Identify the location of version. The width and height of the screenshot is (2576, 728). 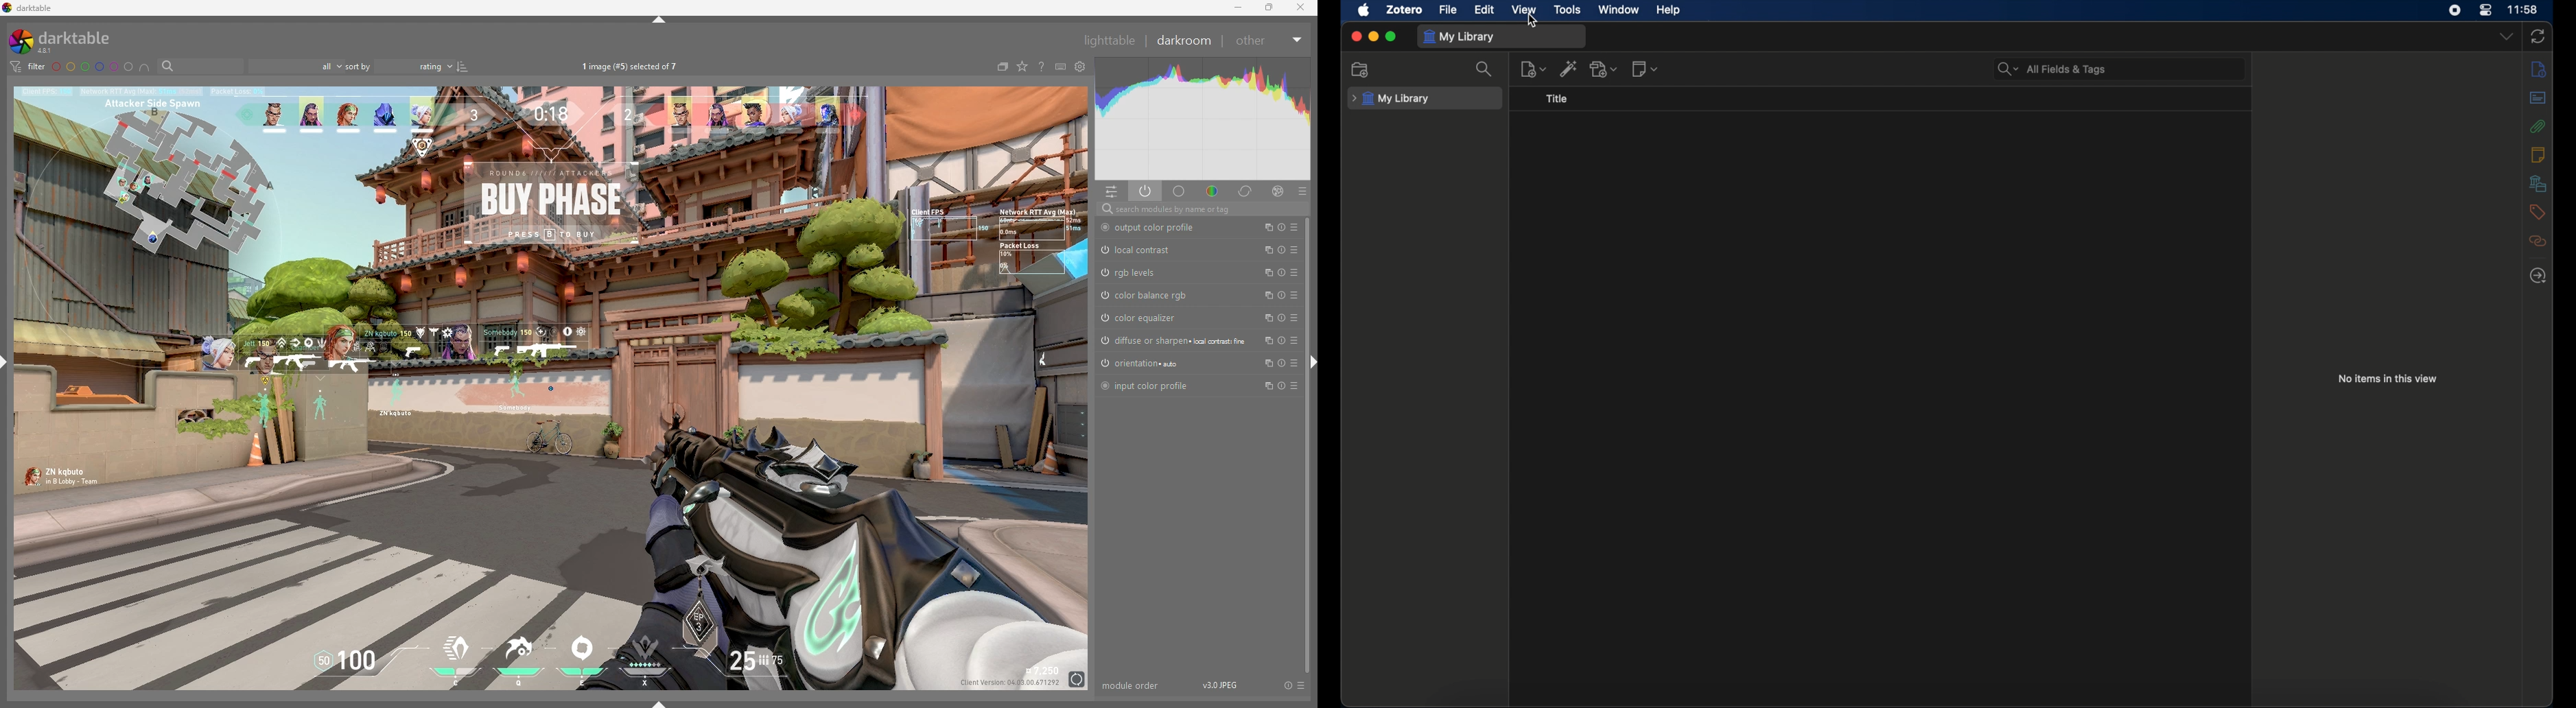
(1222, 684).